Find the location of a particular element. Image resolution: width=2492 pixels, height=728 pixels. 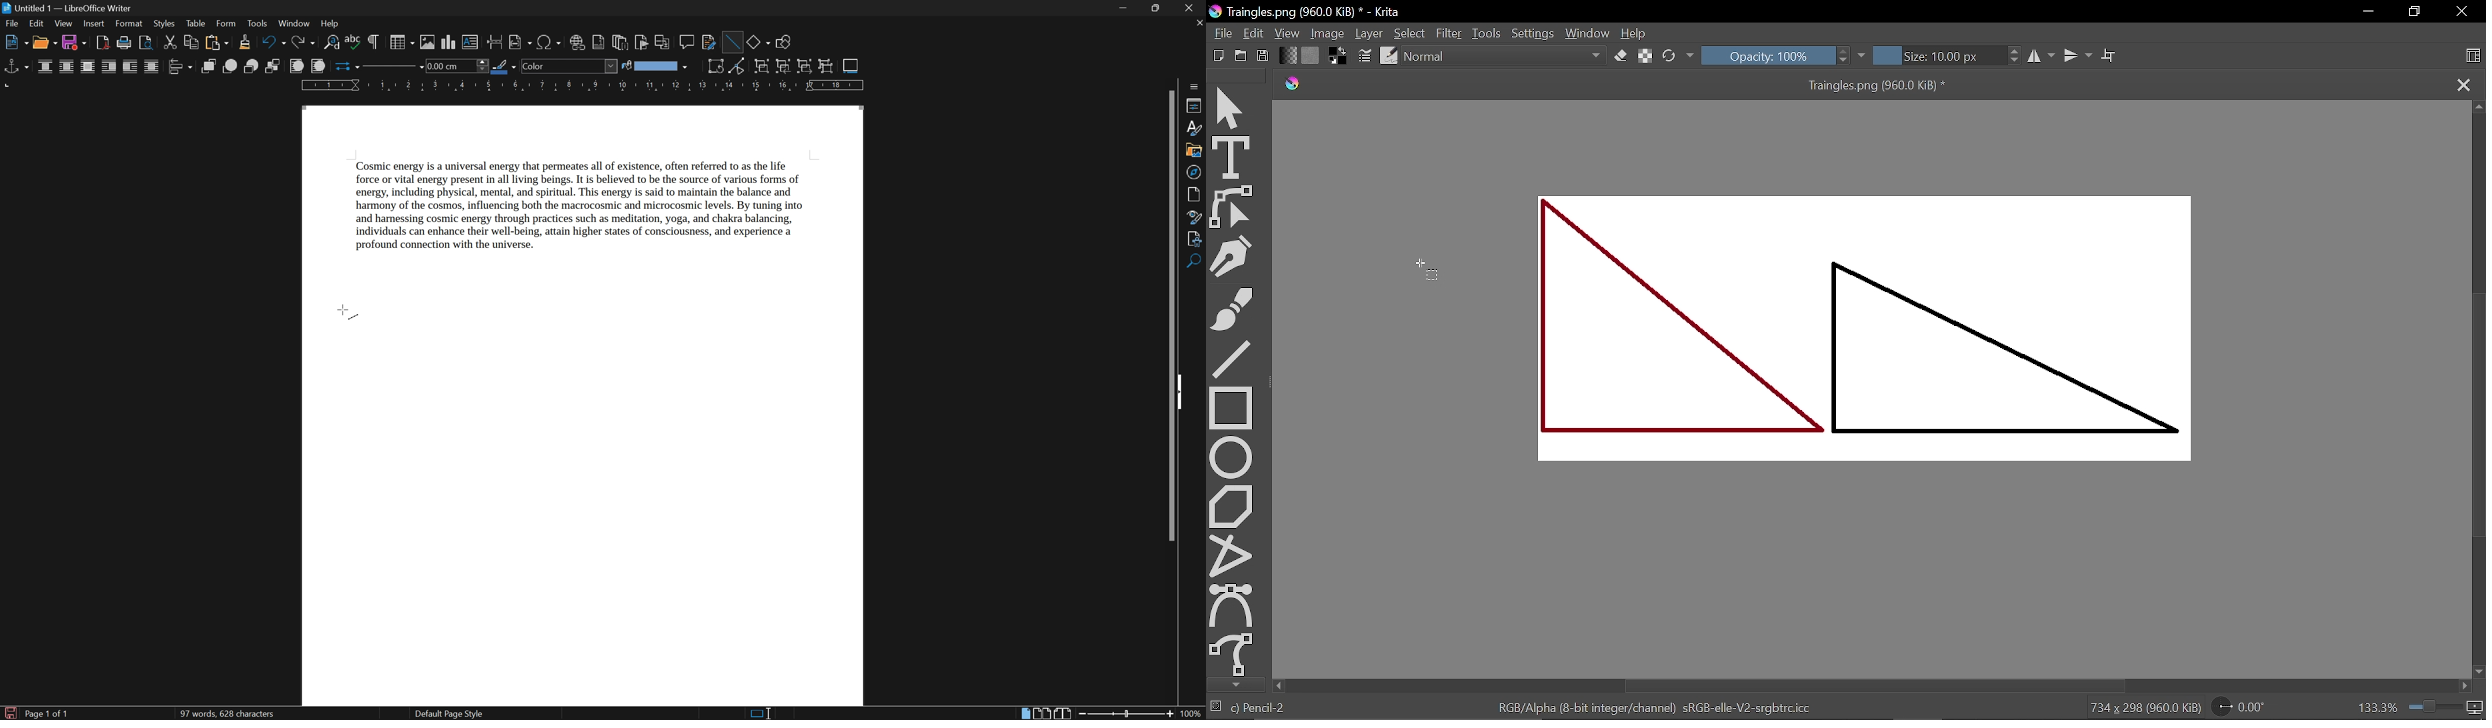

Fill gradient is located at coordinates (1311, 56).